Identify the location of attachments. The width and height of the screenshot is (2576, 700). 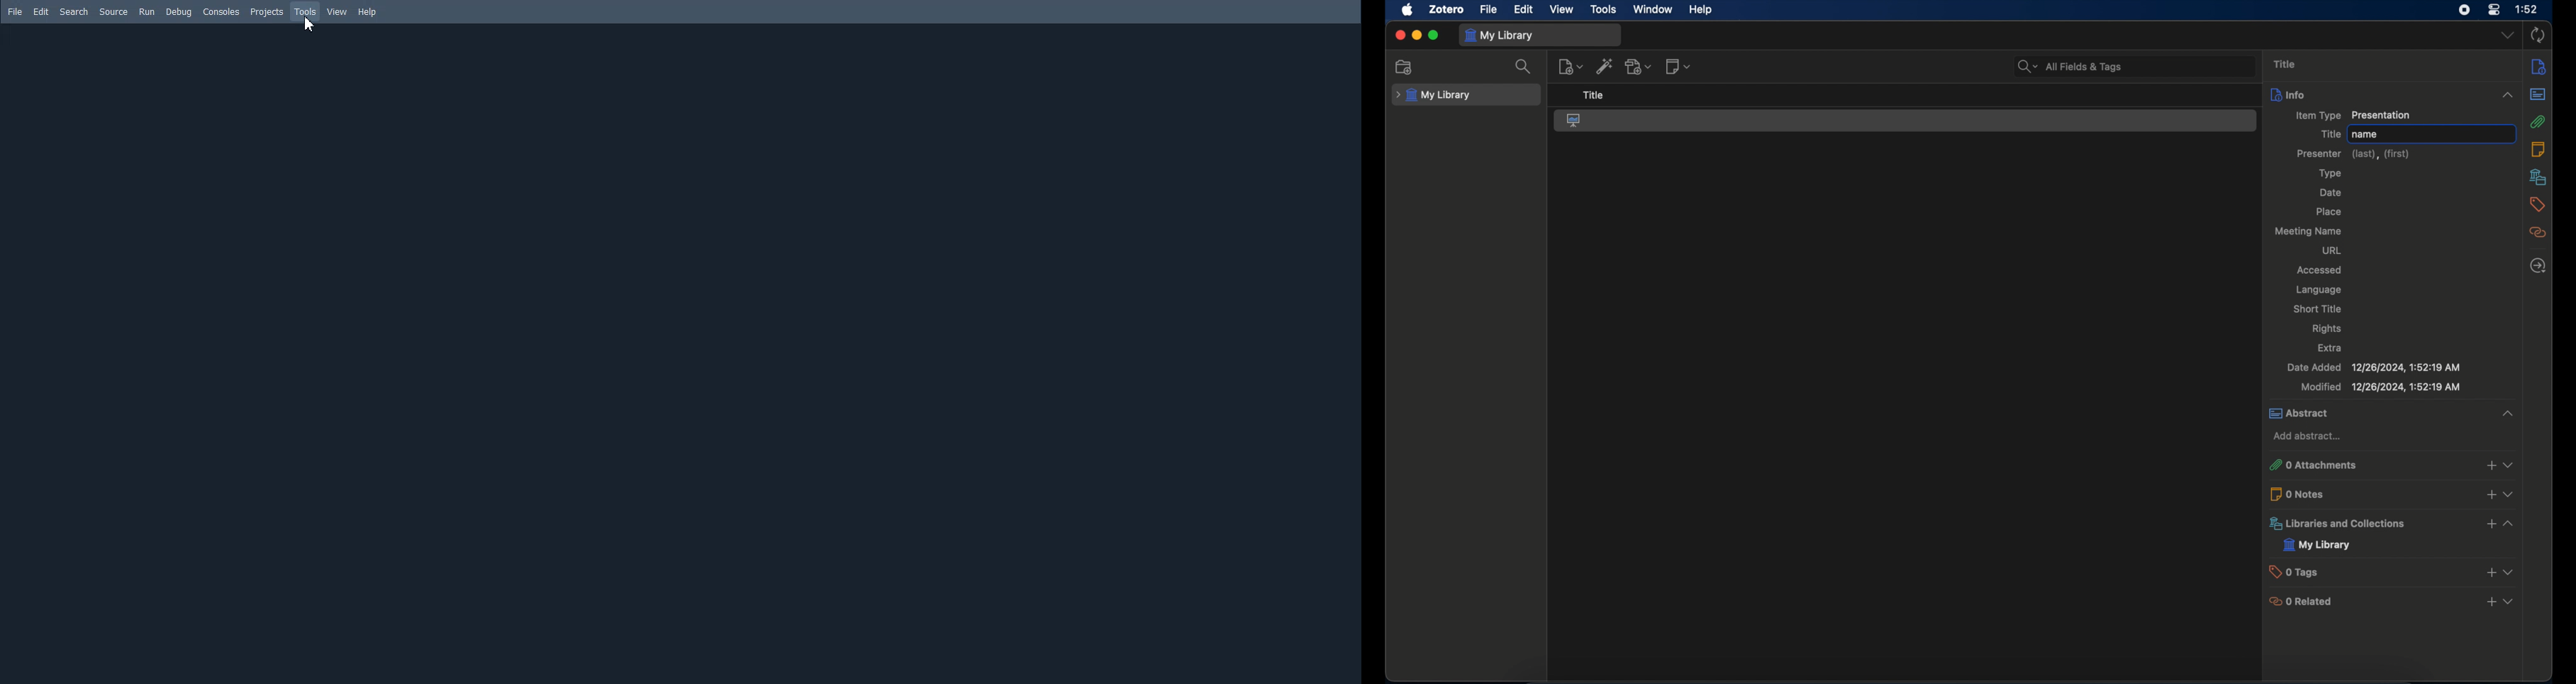
(2539, 122).